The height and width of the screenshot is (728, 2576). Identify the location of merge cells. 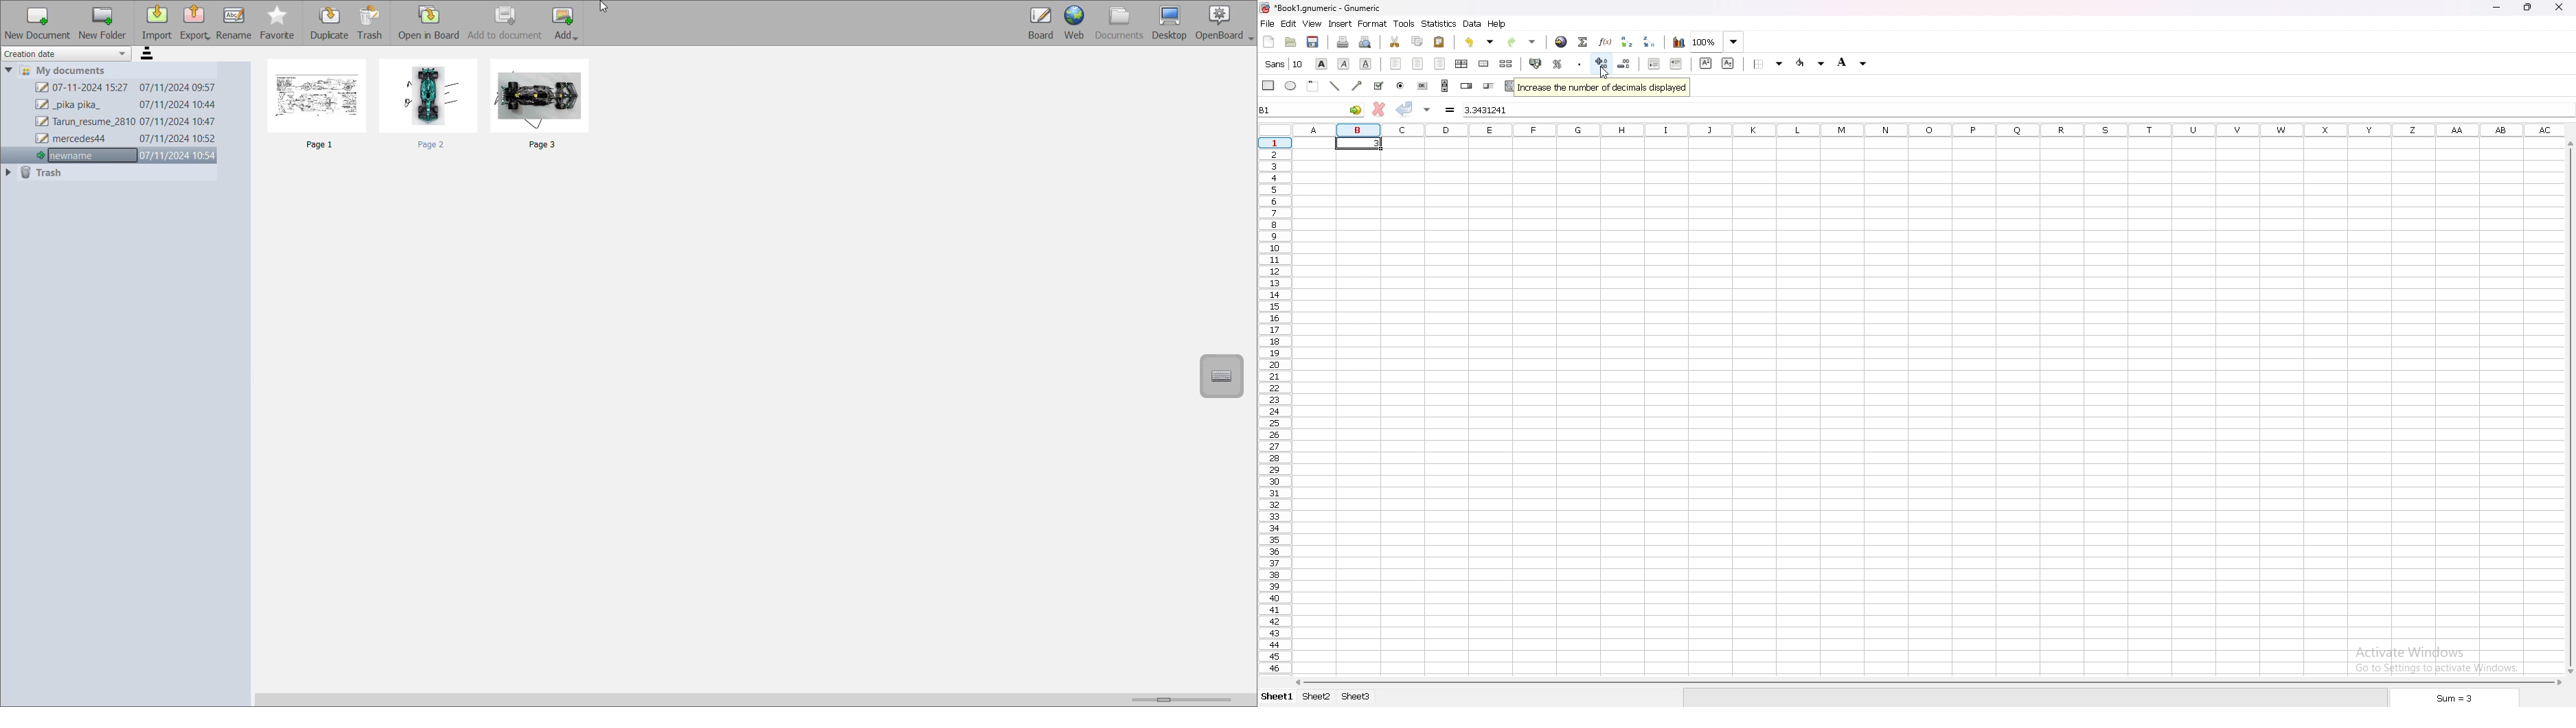
(1483, 65).